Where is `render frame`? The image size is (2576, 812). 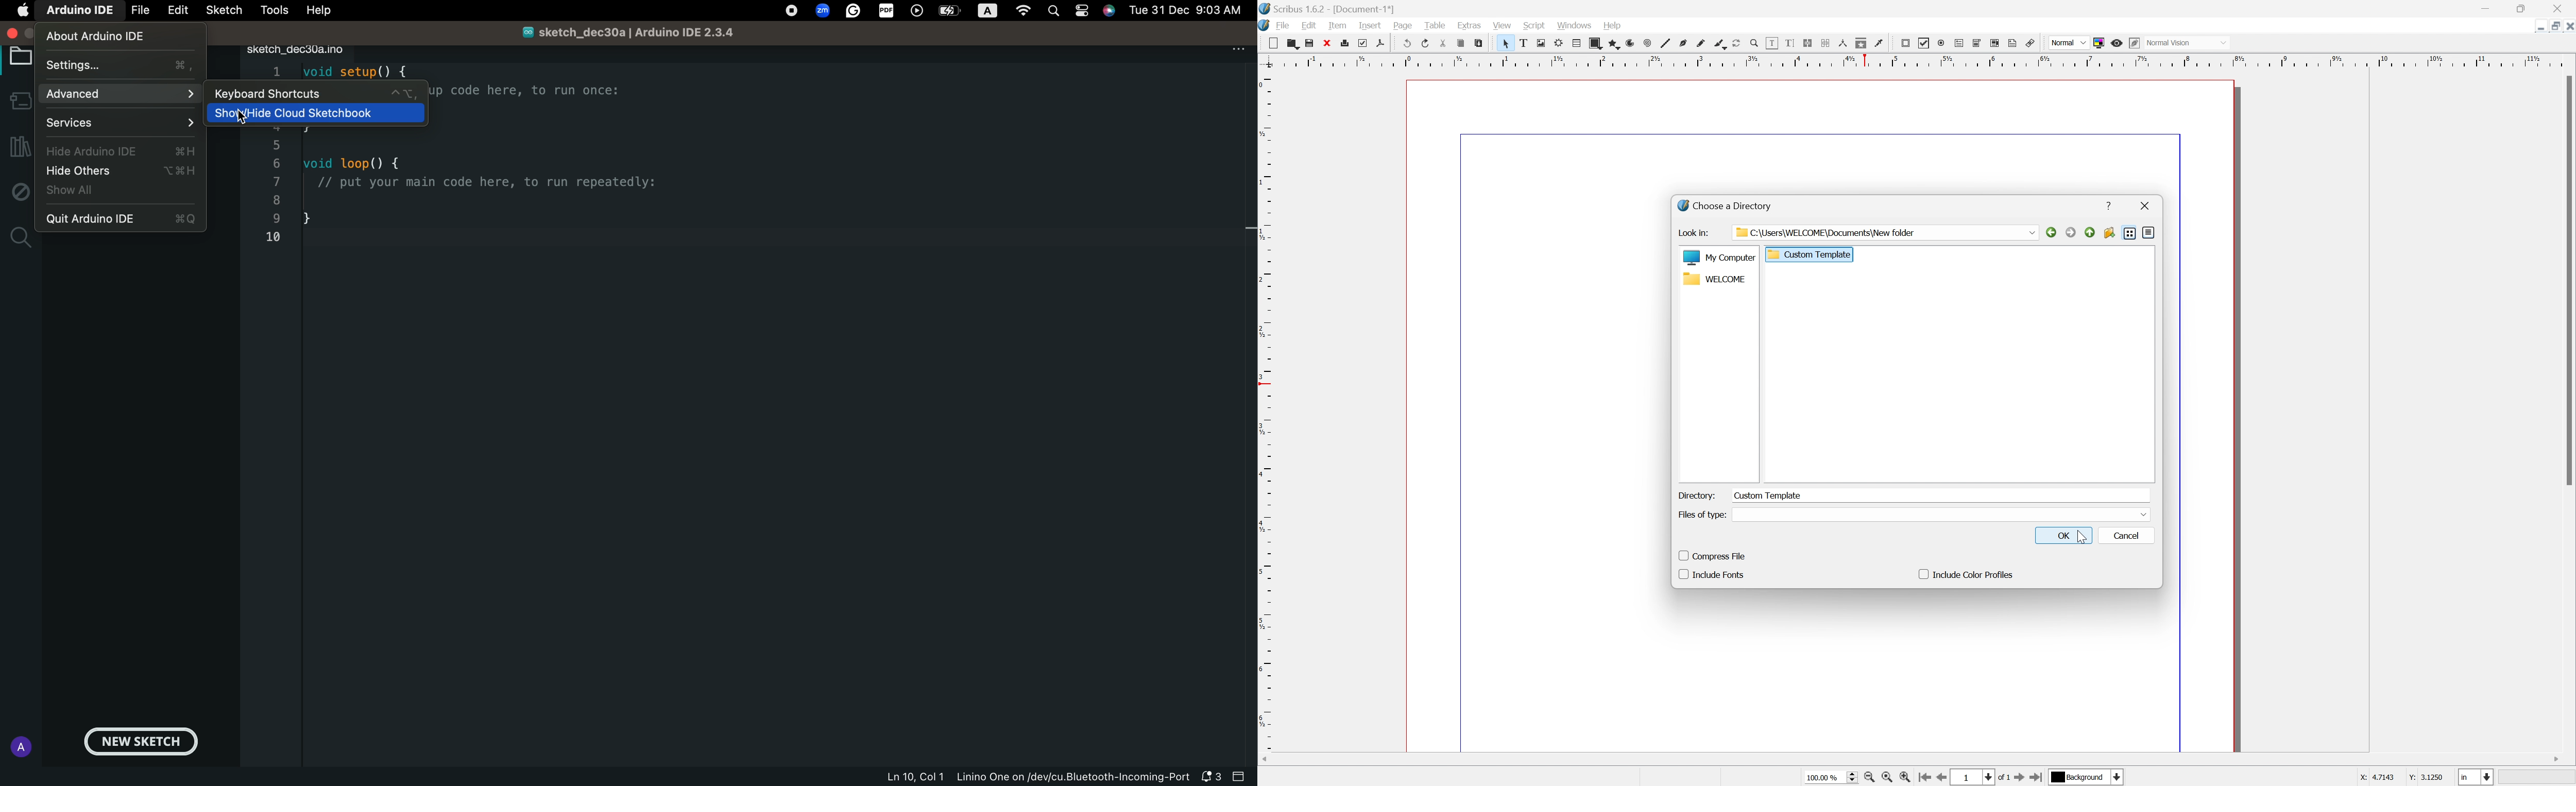
render frame is located at coordinates (1558, 43).